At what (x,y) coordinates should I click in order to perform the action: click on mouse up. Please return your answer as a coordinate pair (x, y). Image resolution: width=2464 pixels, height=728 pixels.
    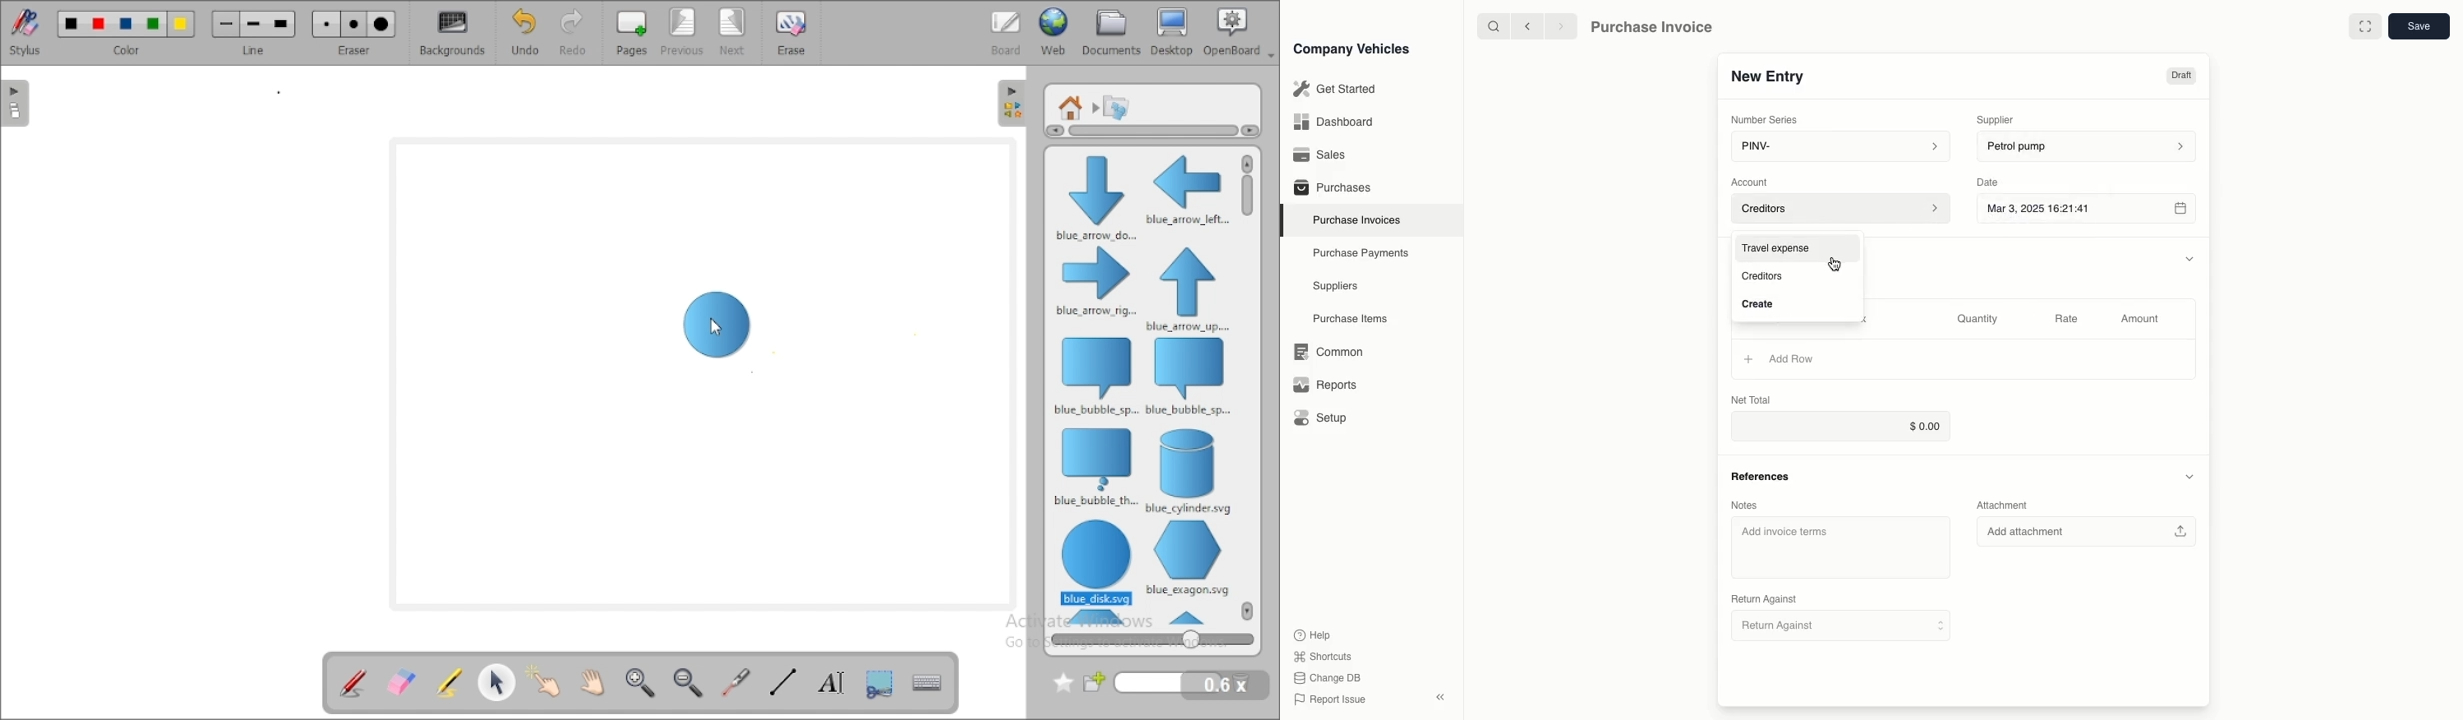
    Looking at the image, I should click on (716, 327).